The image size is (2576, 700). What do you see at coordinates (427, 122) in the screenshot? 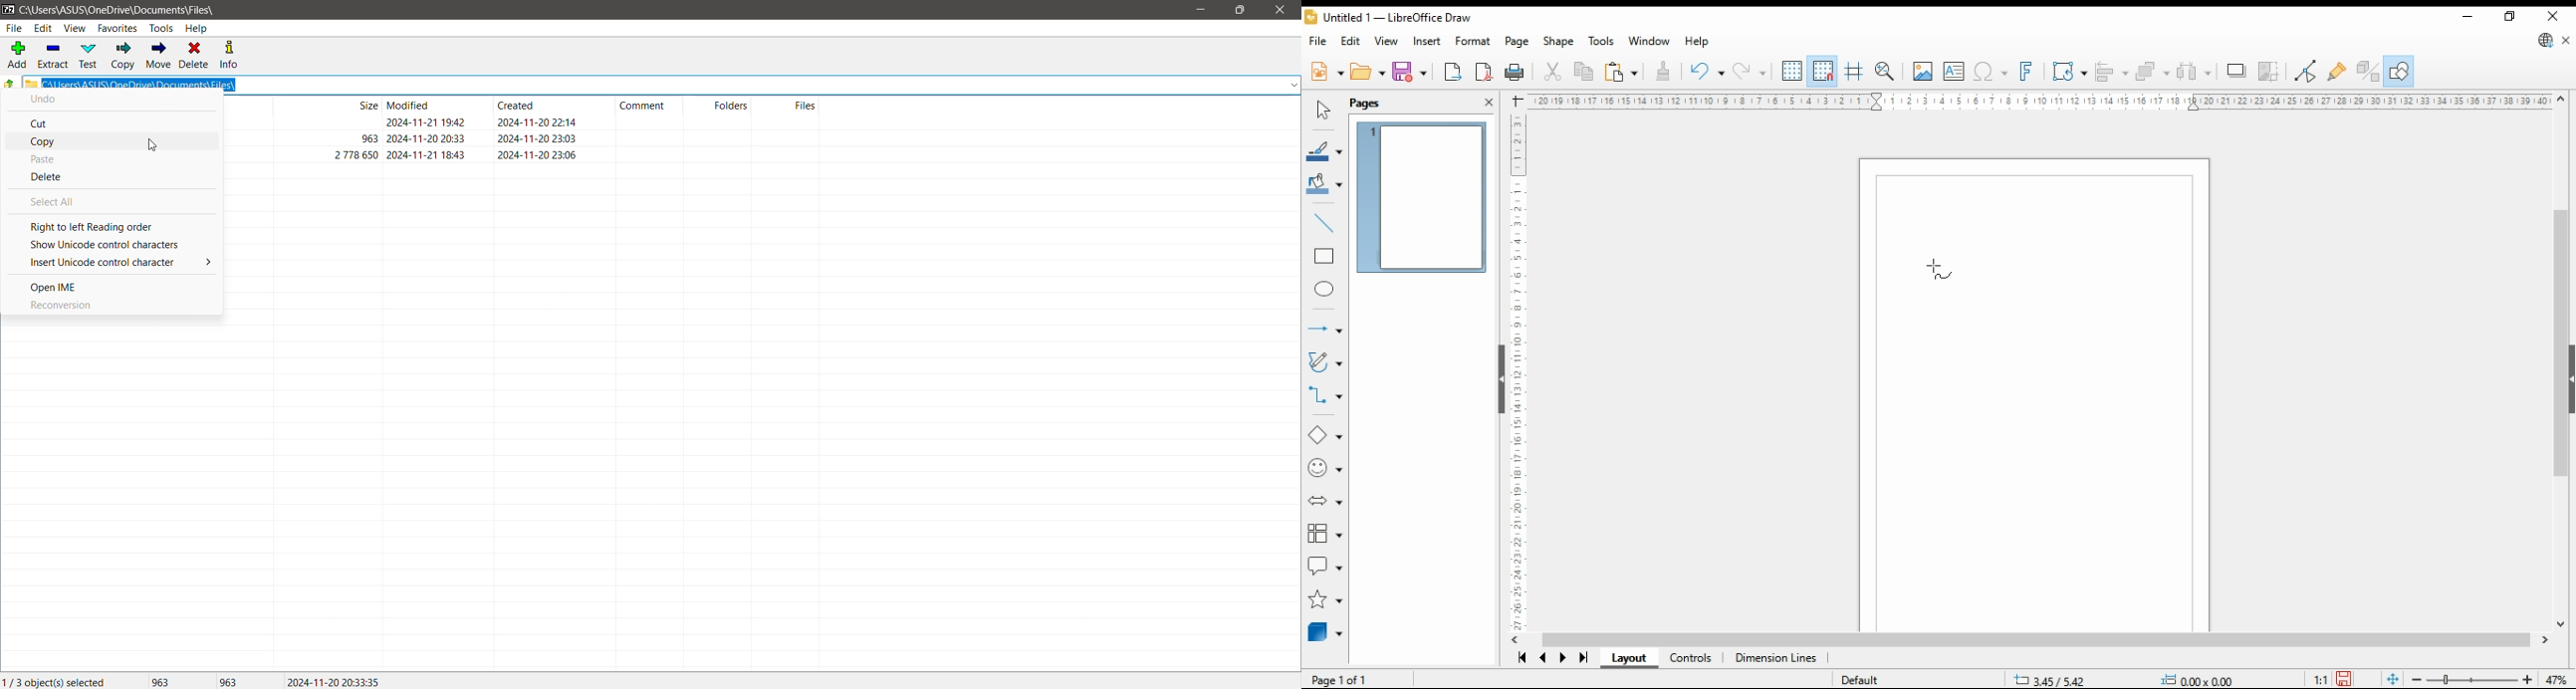
I see `modified date & time` at bounding box center [427, 122].